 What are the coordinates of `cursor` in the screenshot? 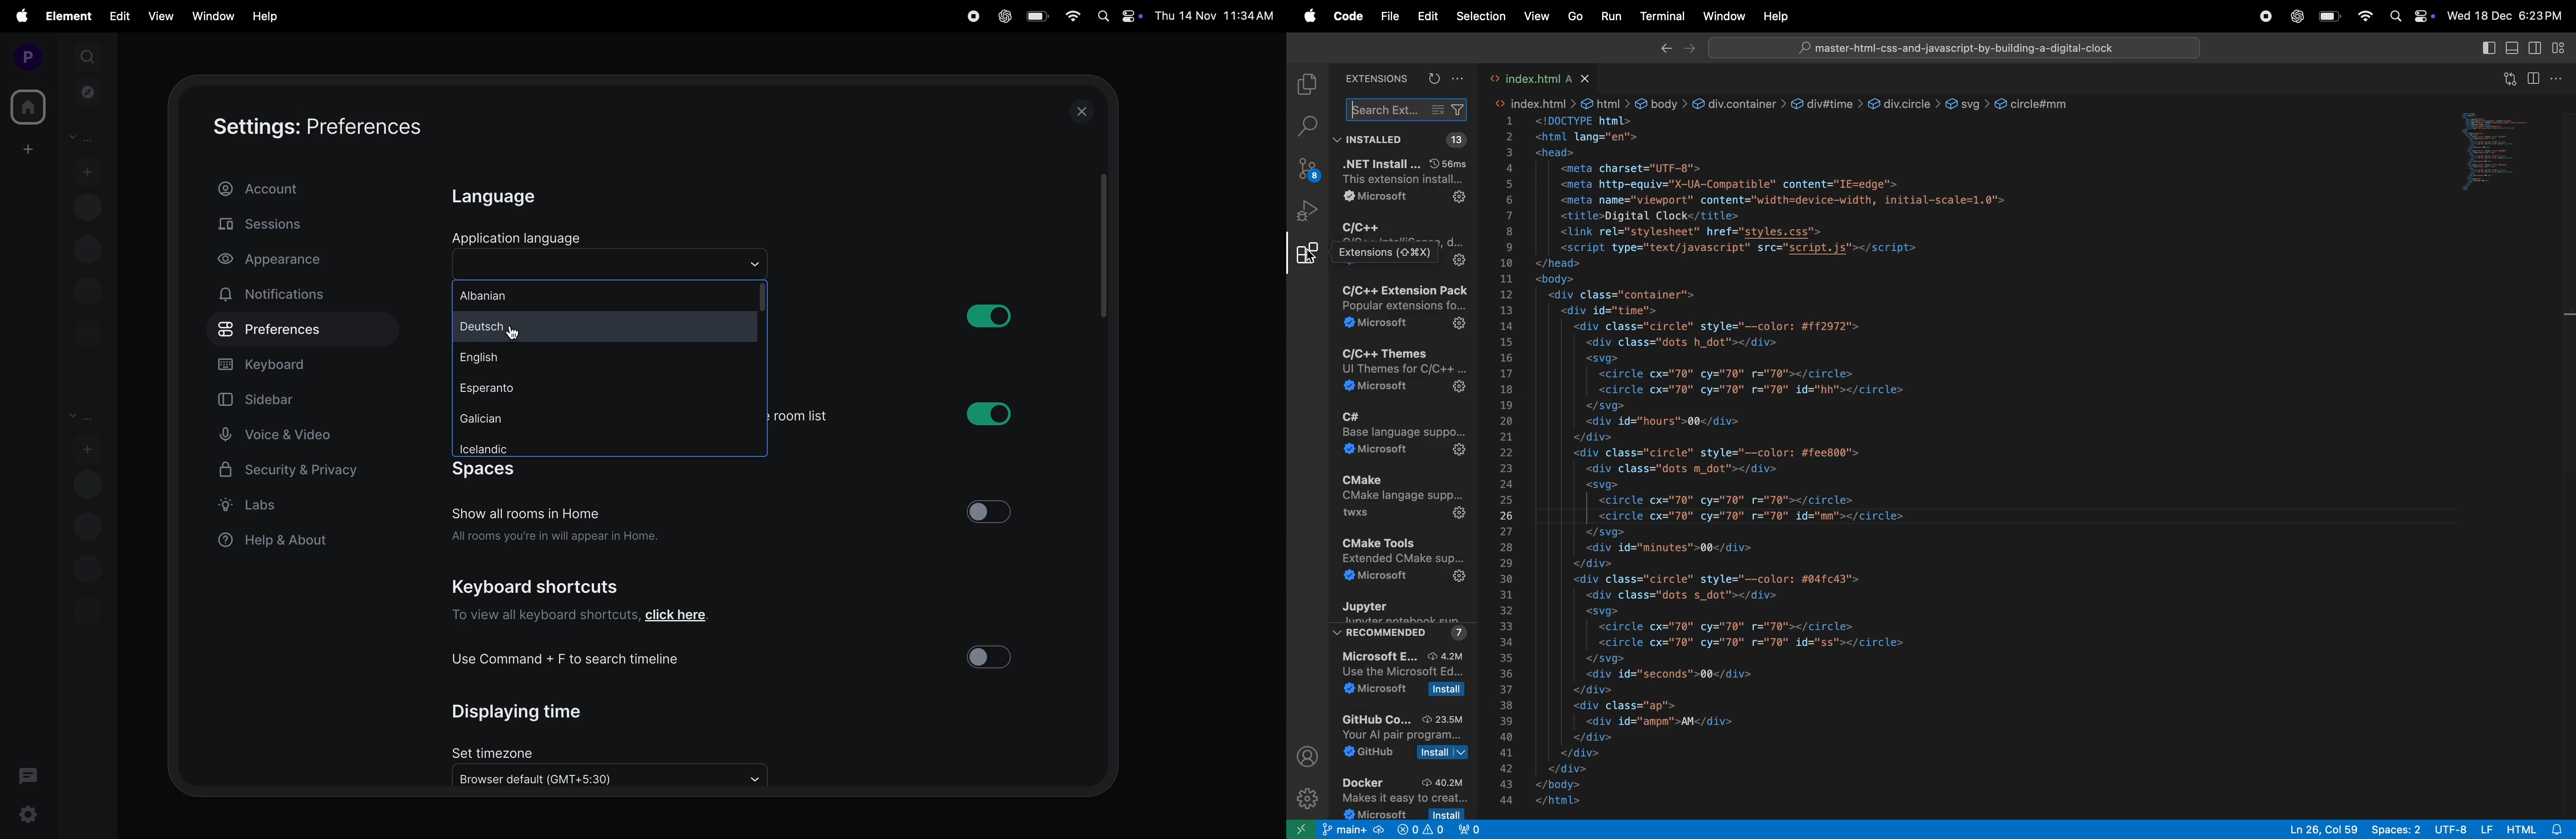 It's located at (516, 334).